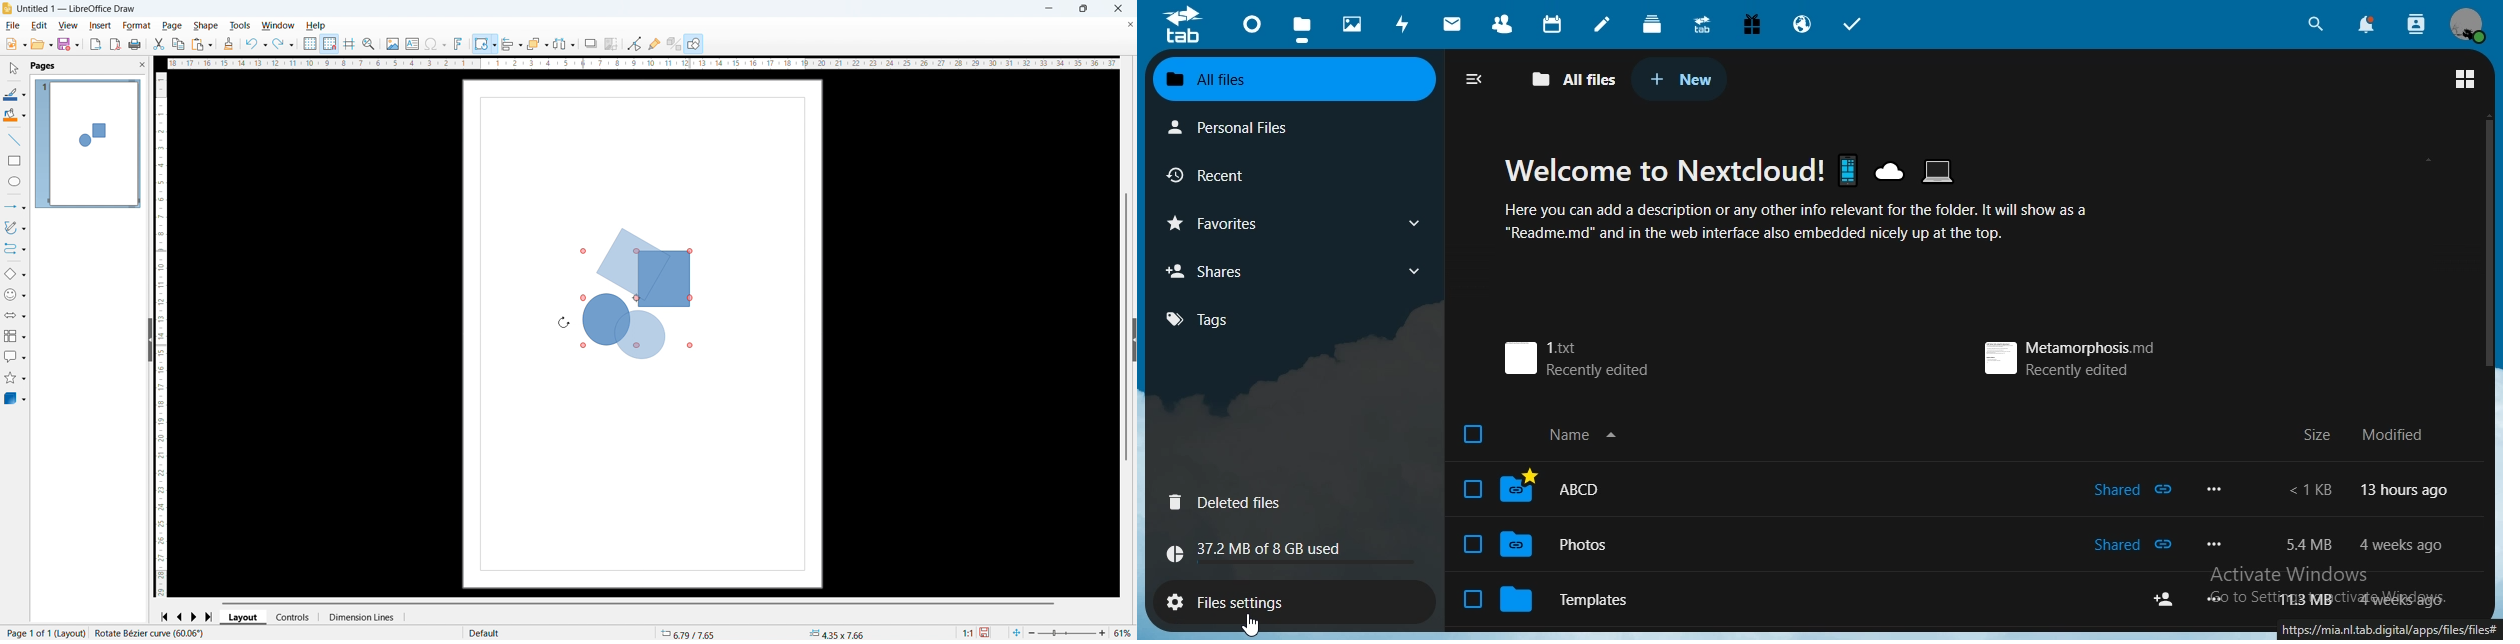  What do you see at coordinates (244, 617) in the screenshot?
I see `Layout ` at bounding box center [244, 617].